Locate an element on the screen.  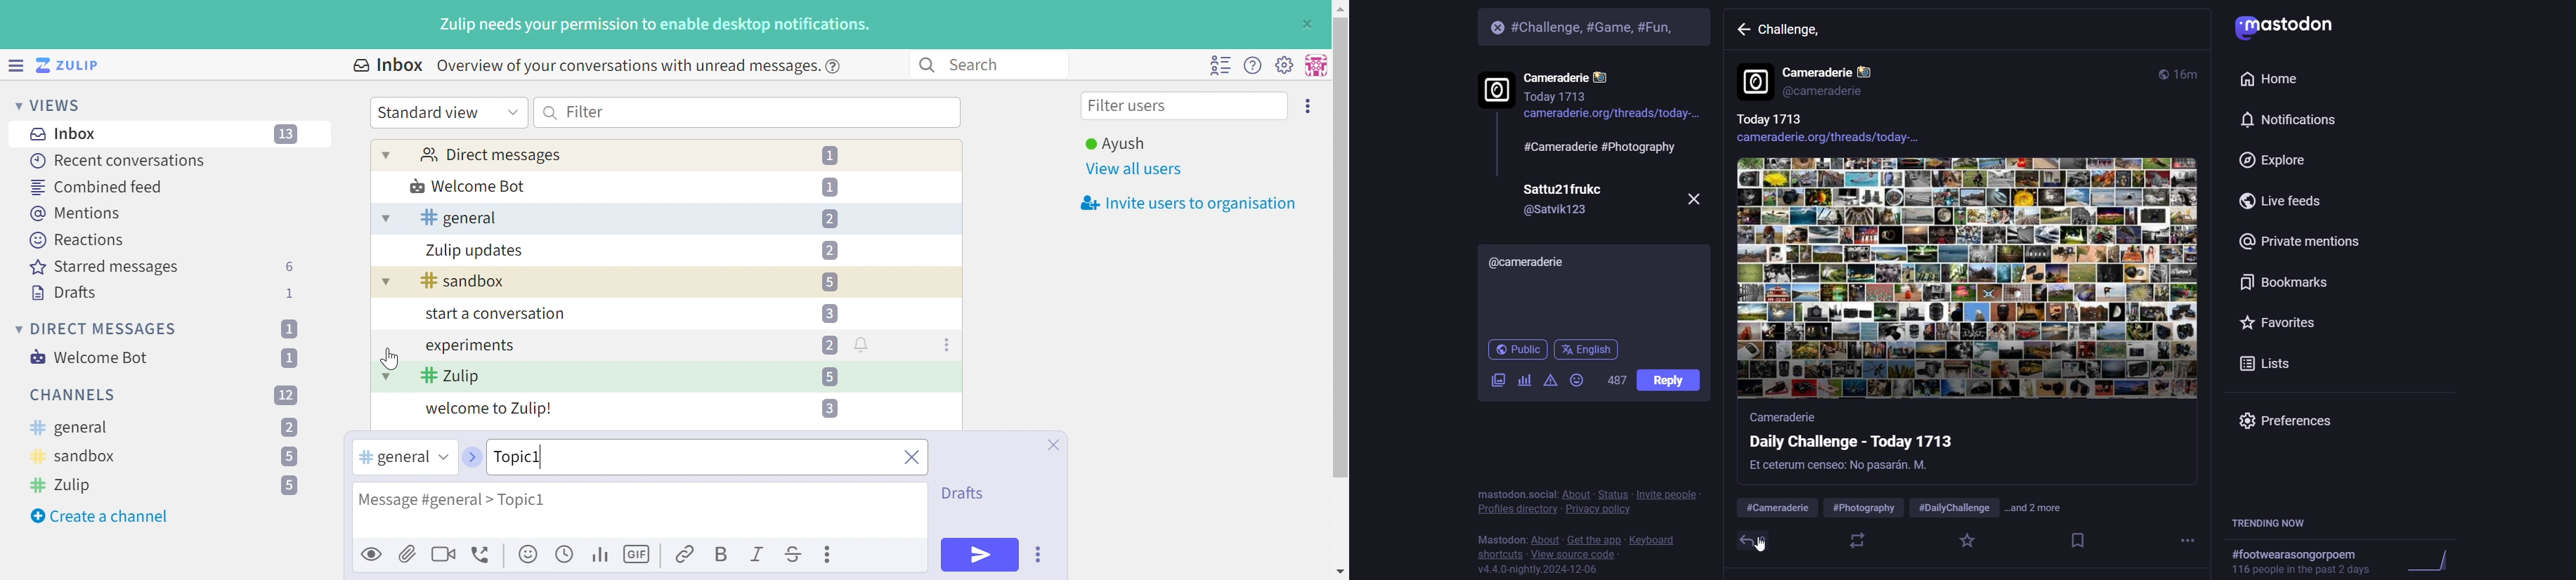
Drop Down is located at coordinates (16, 329).